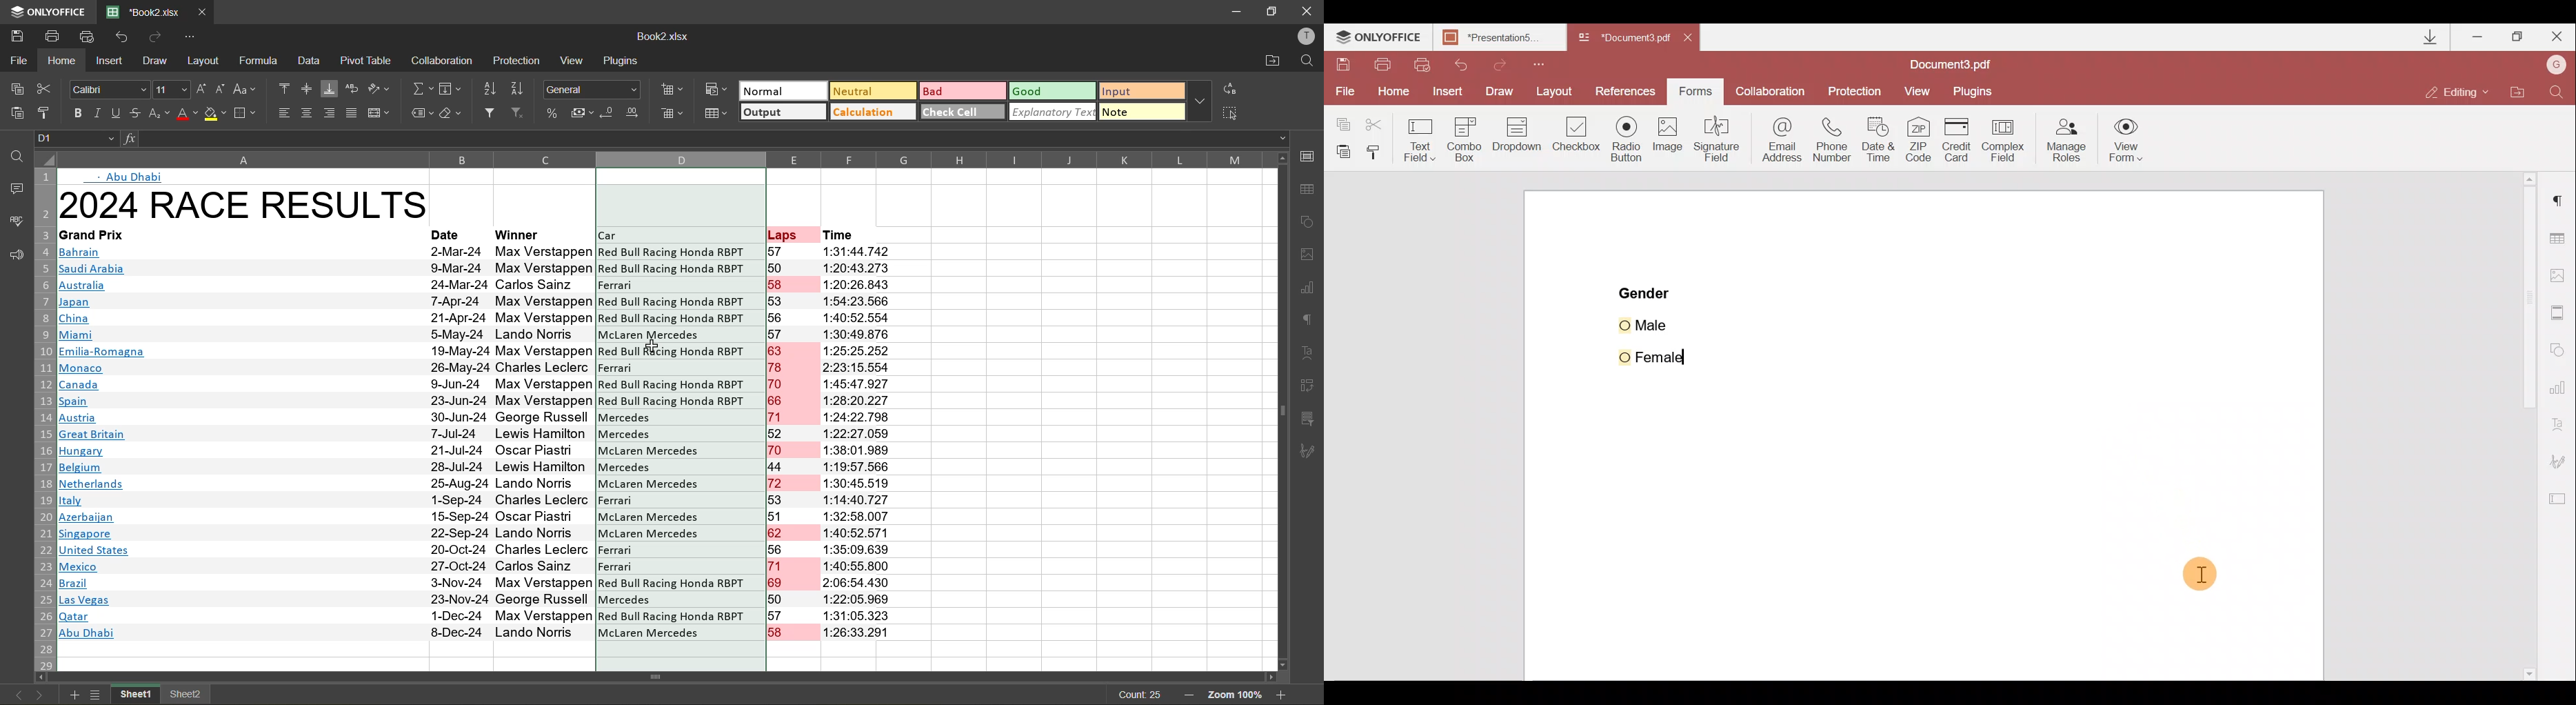 Image resolution: width=2576 pixels, height=728 pixels. What do you see at coordinates (2560, 315) in the screenshot?
I see `Headers & footers settings` at bounding box center [2560, 315].